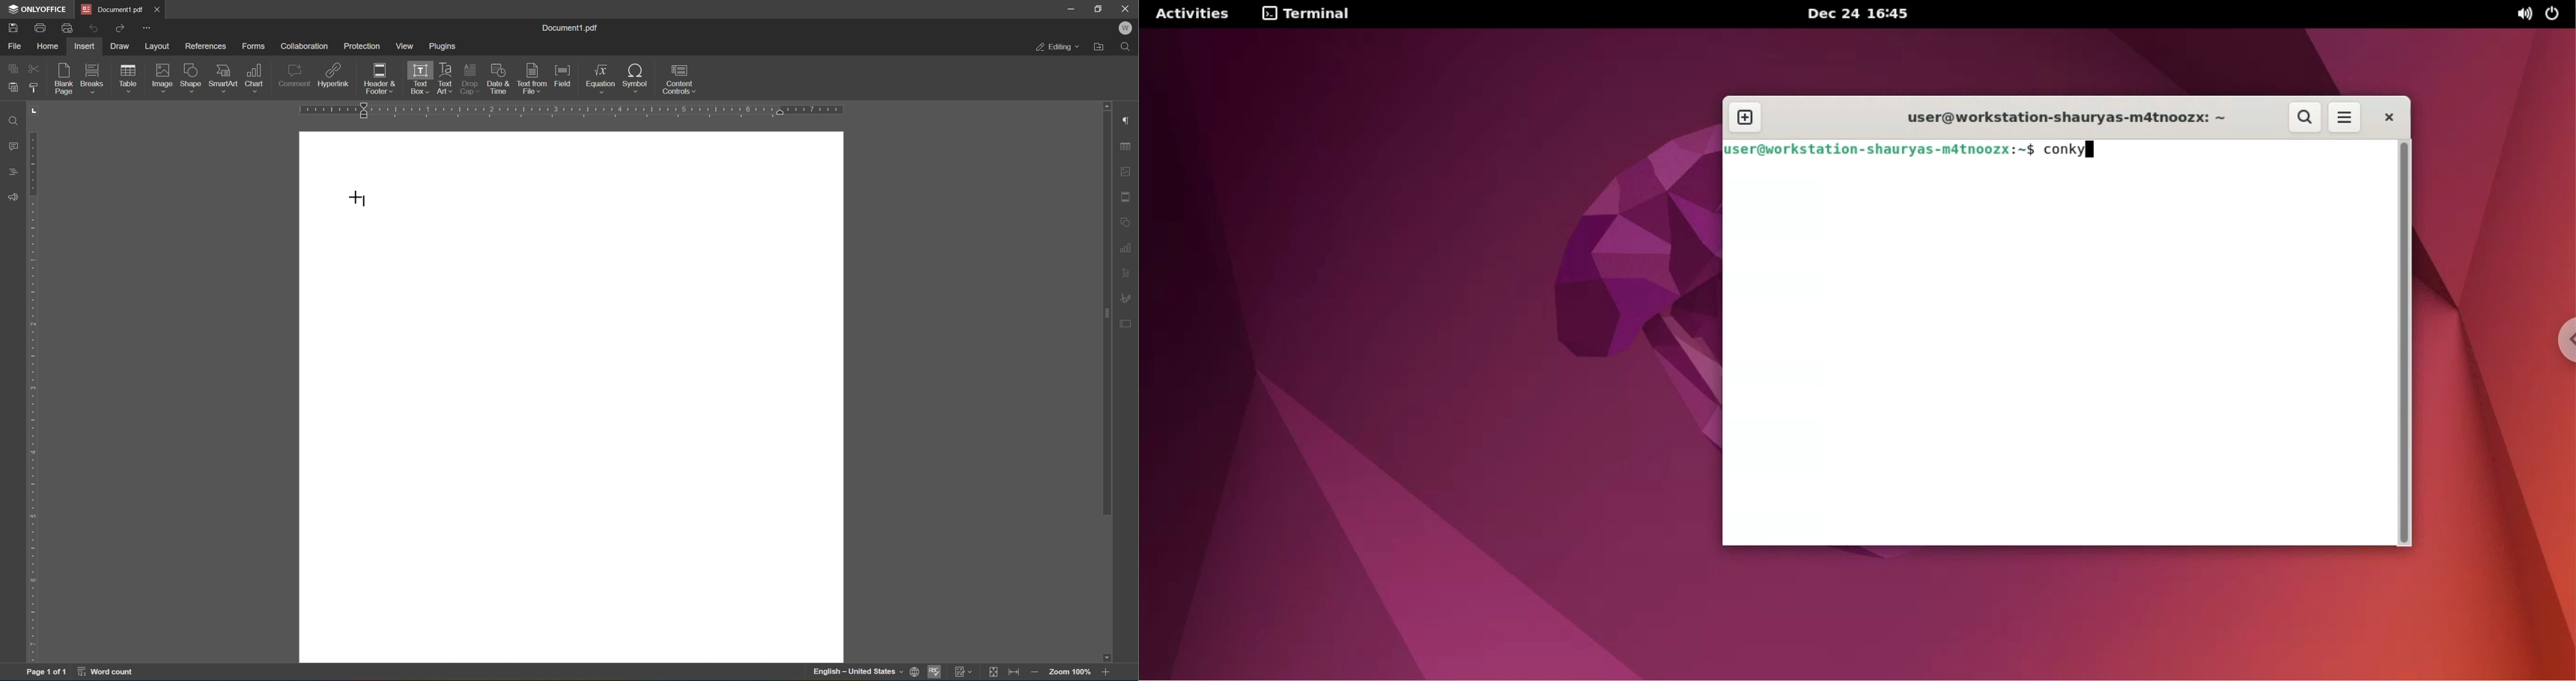 The image size is (2576, 700). Describe the element at coordinates (306, 46) in the screenshot. I see `collaboration` at that location.